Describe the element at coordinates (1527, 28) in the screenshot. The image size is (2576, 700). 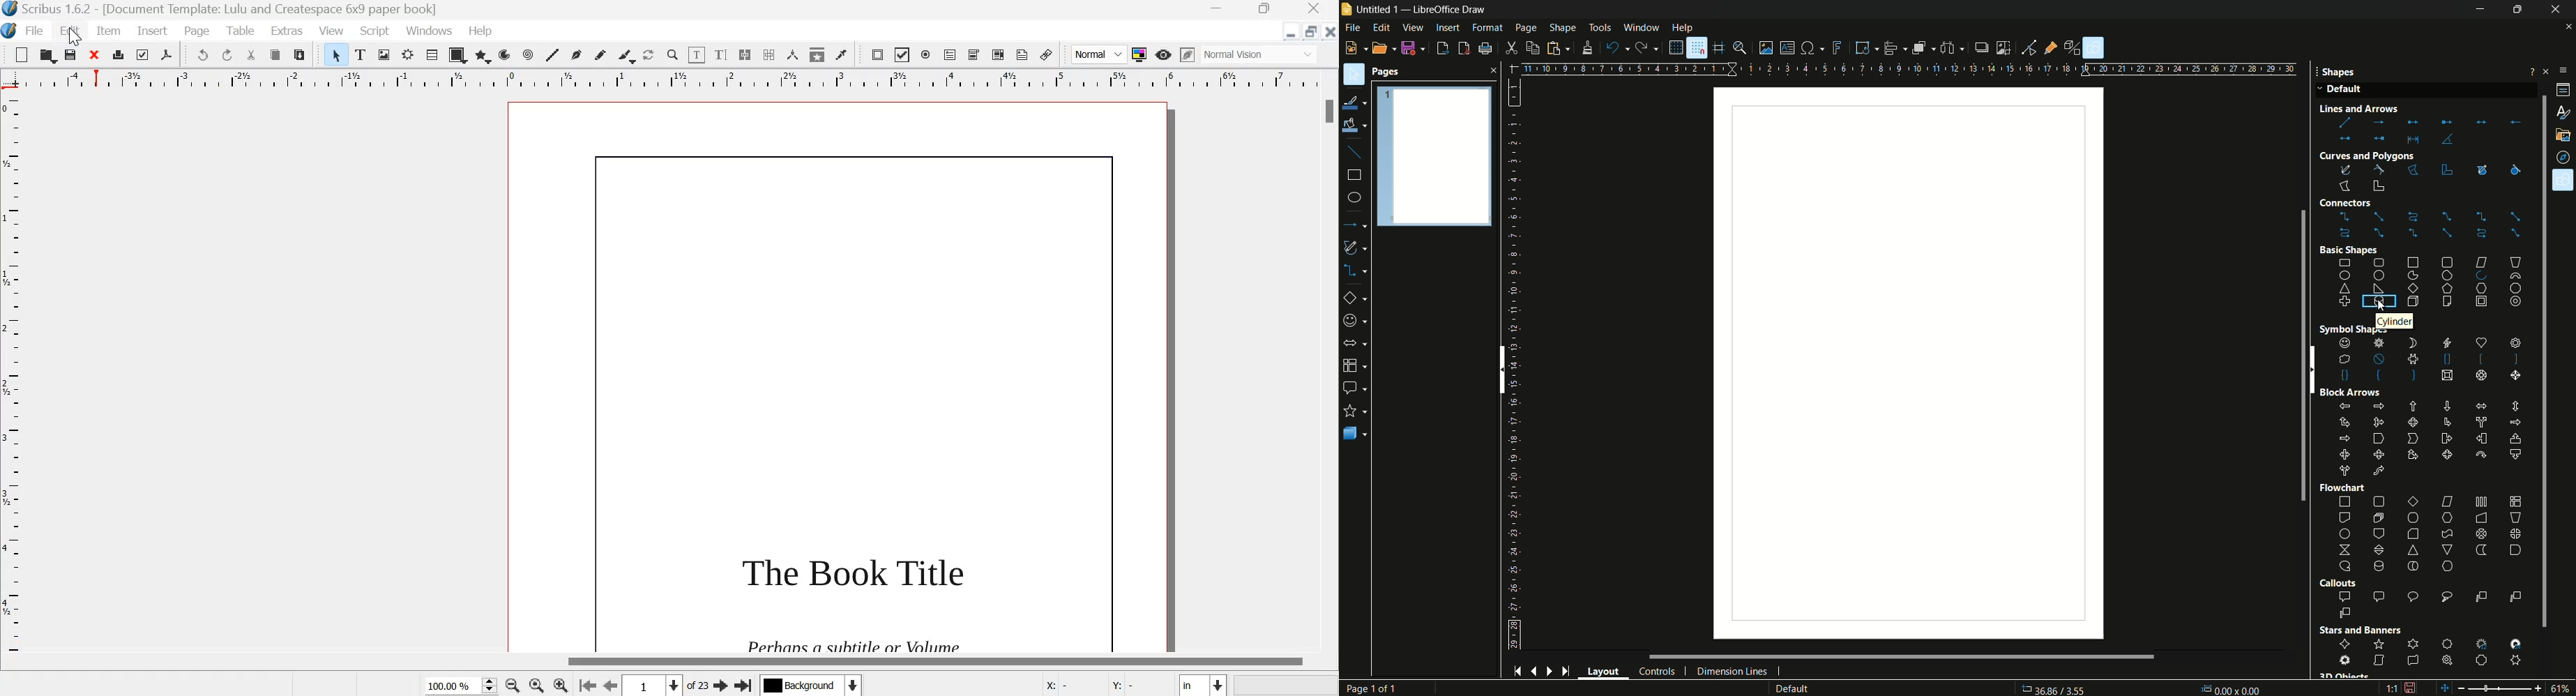
I see `page menu` at that location.